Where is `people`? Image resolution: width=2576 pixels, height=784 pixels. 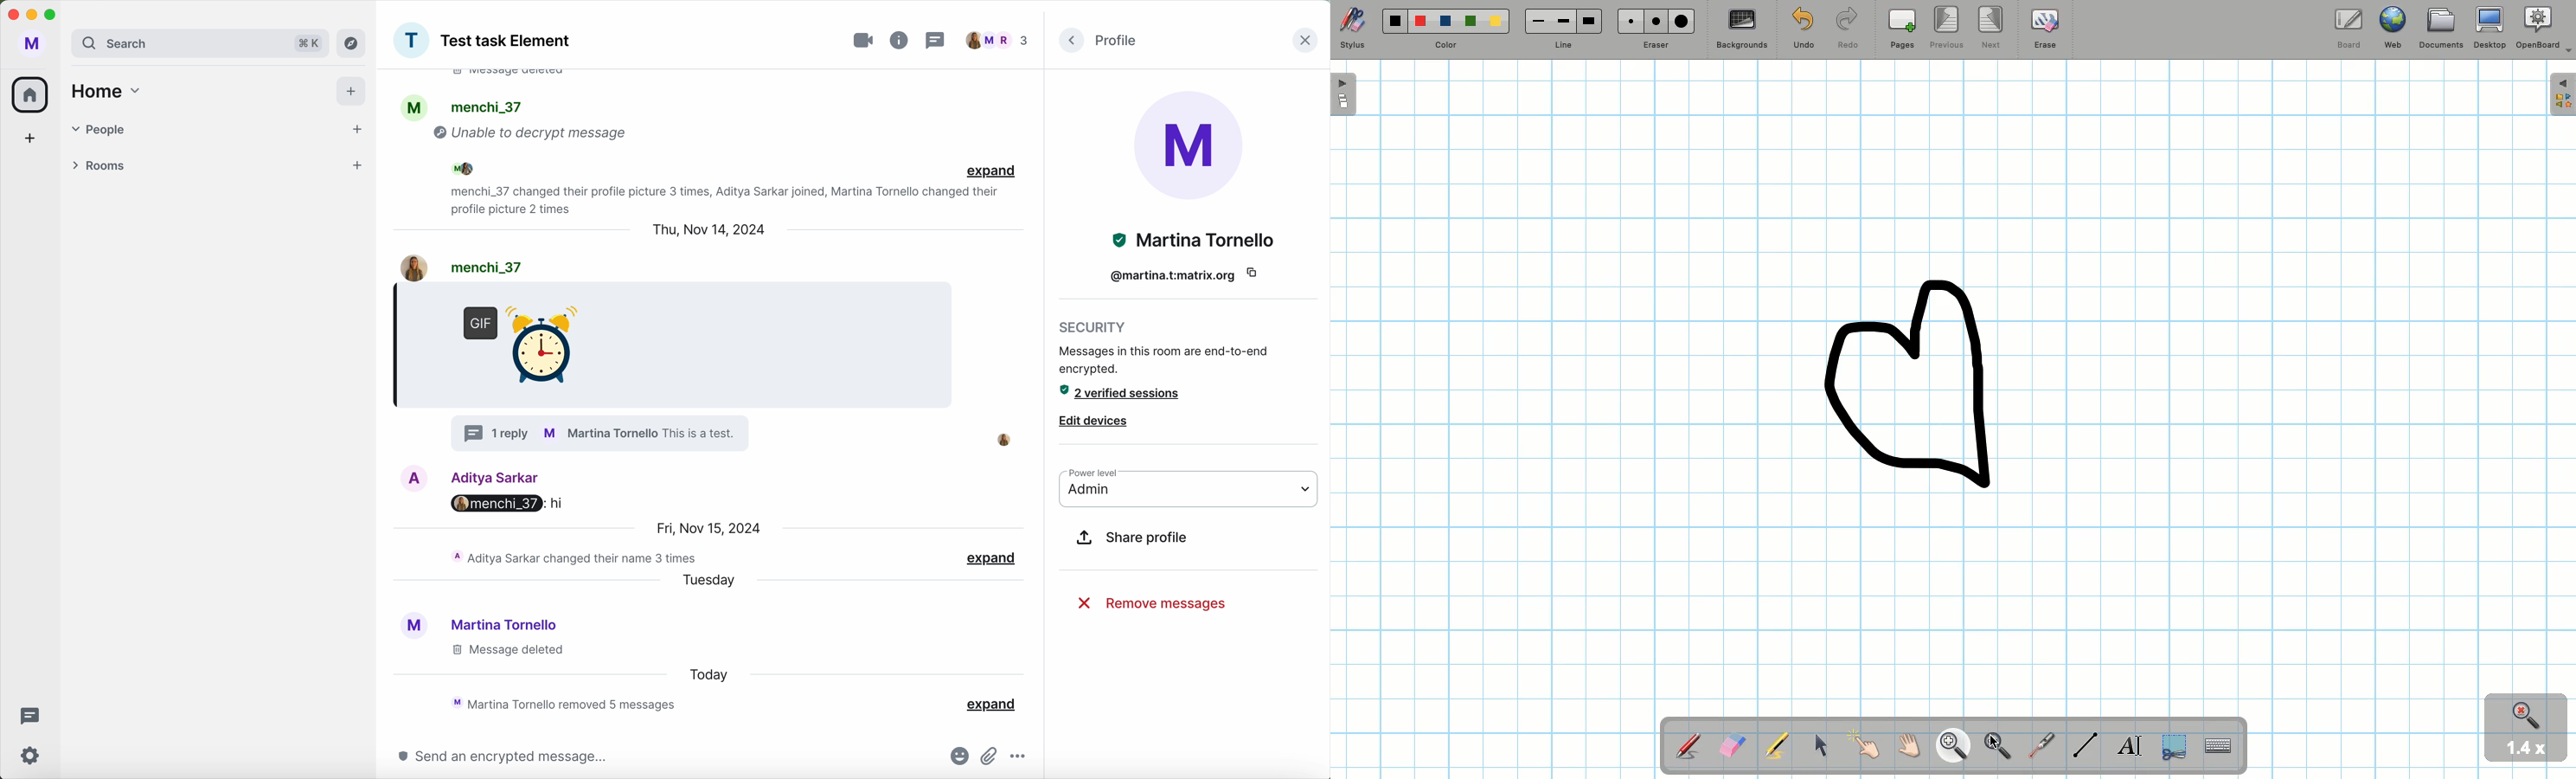
people is located at coordinates (486, 107).